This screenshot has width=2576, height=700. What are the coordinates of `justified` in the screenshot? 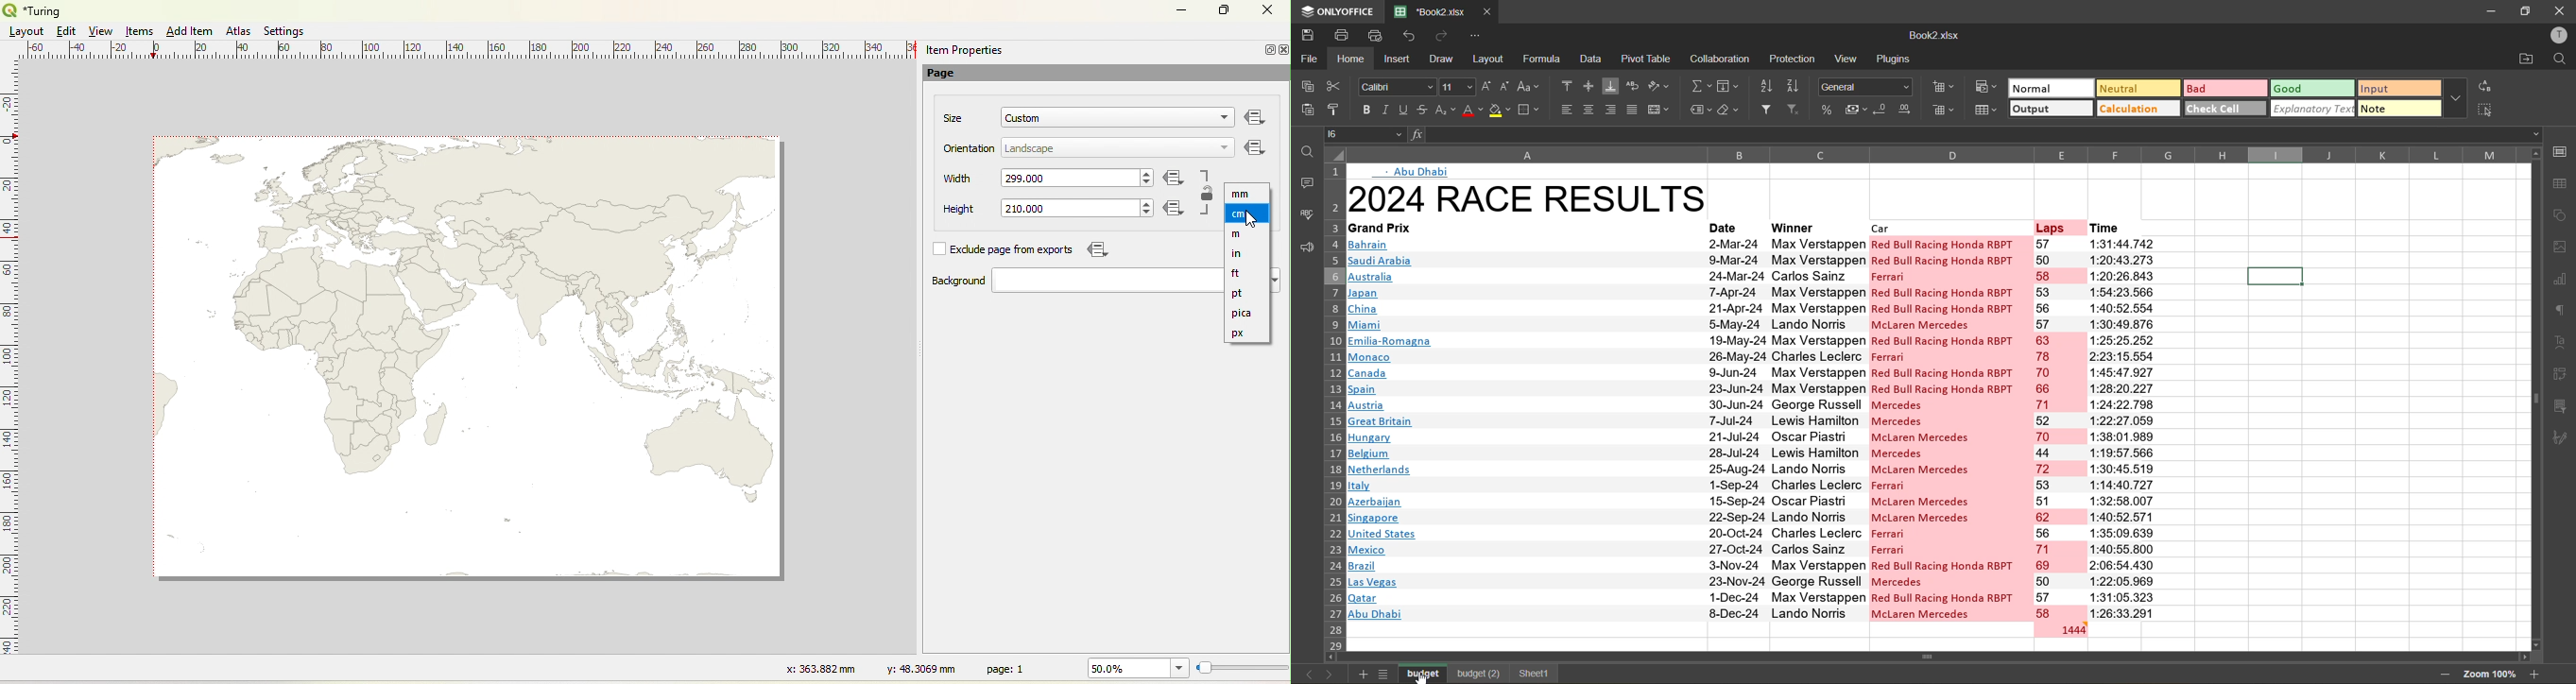 It's located at (1634, 110).